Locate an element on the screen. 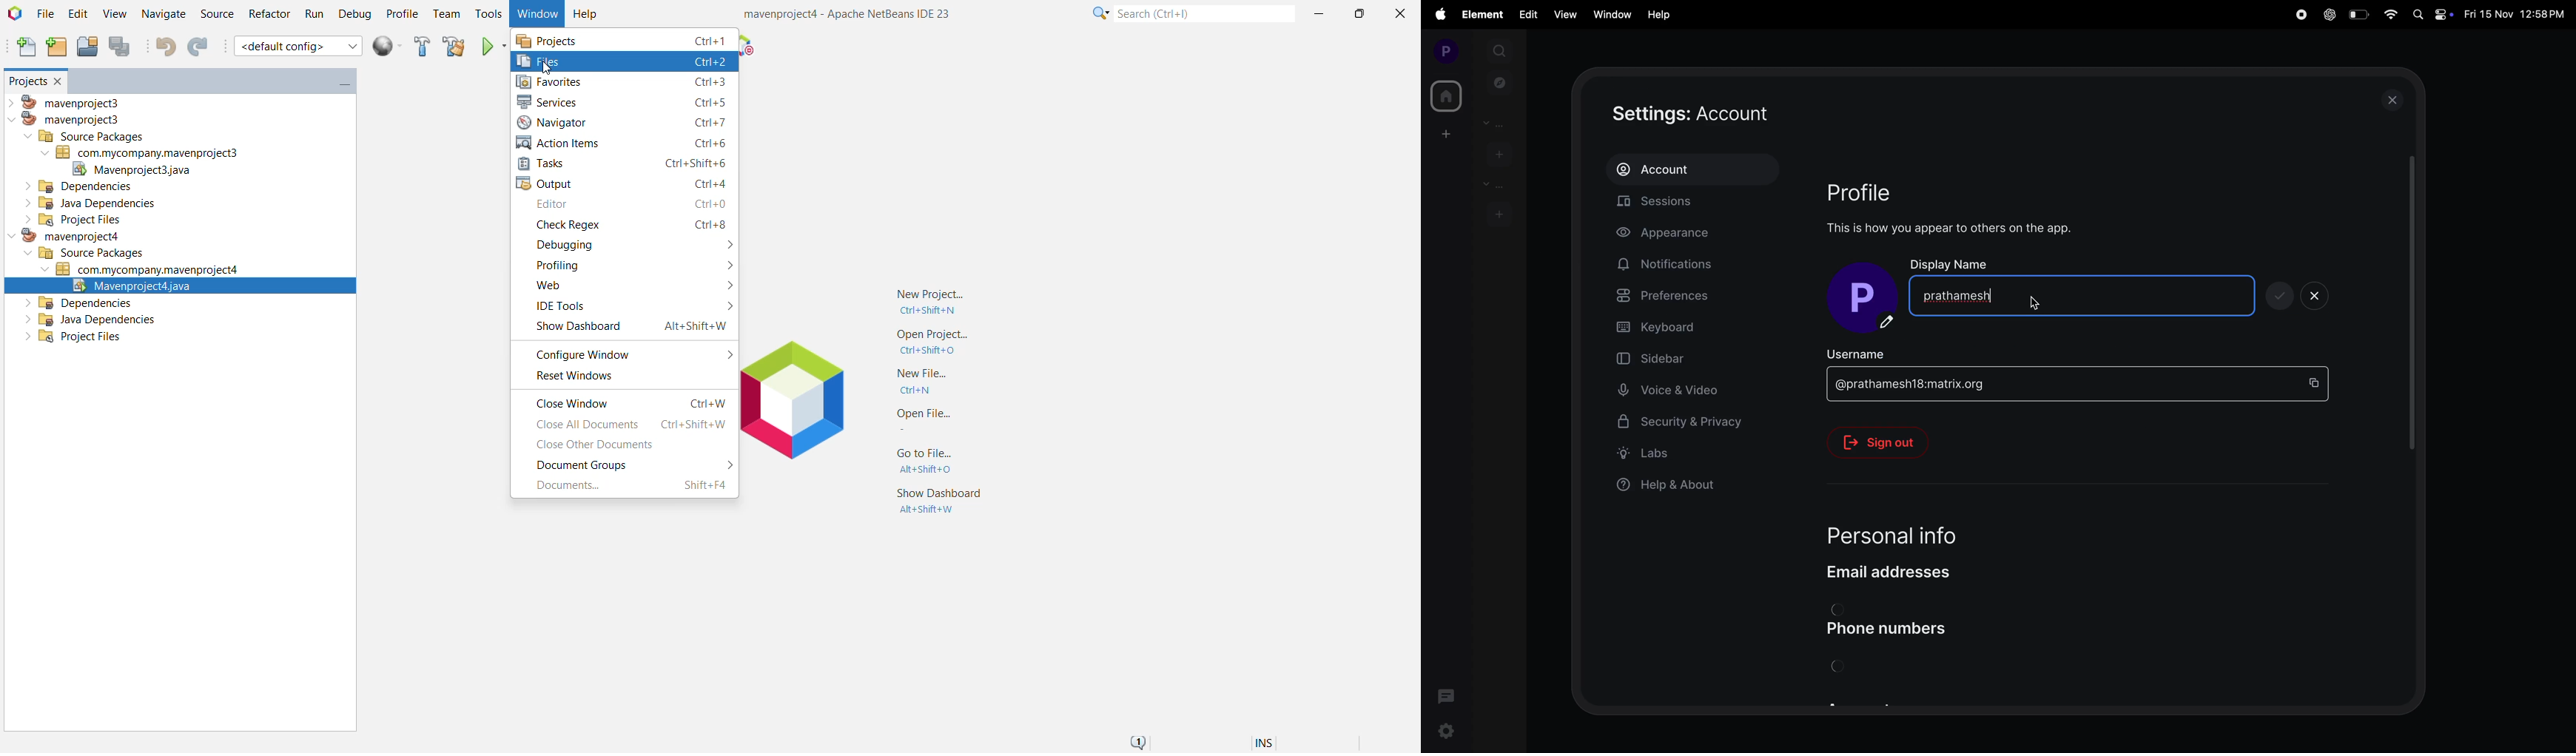 The image size is (2576, 756). Help is located at coordinates (586, 15).